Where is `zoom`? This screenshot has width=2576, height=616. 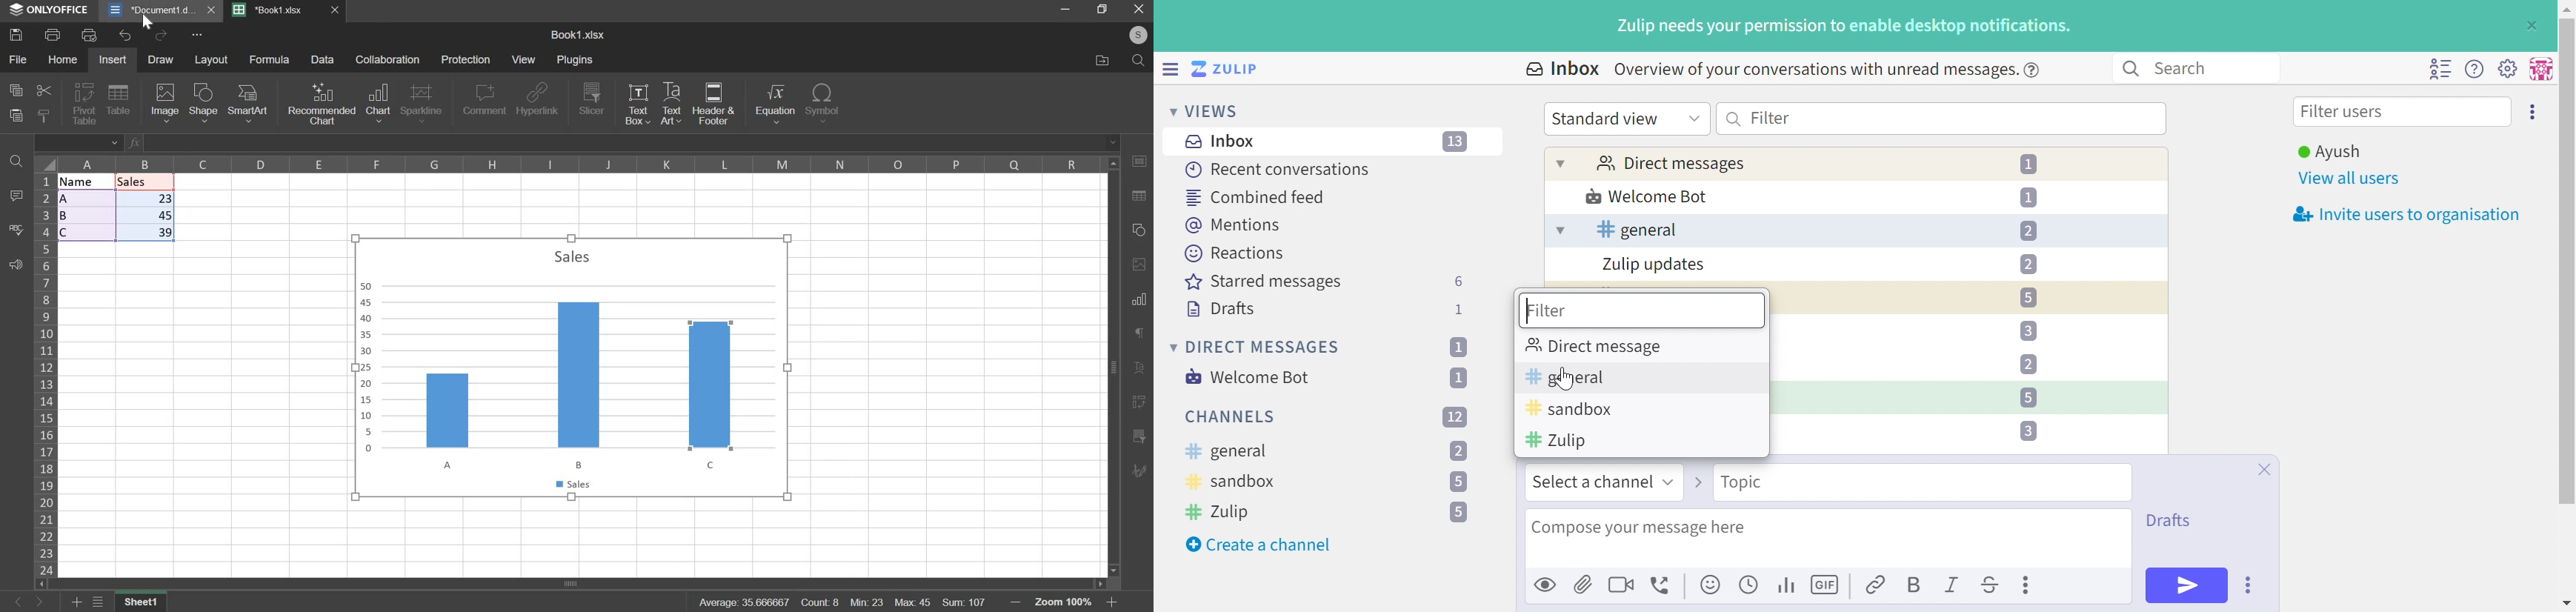 zoom is located at coordinates (1063, 601).